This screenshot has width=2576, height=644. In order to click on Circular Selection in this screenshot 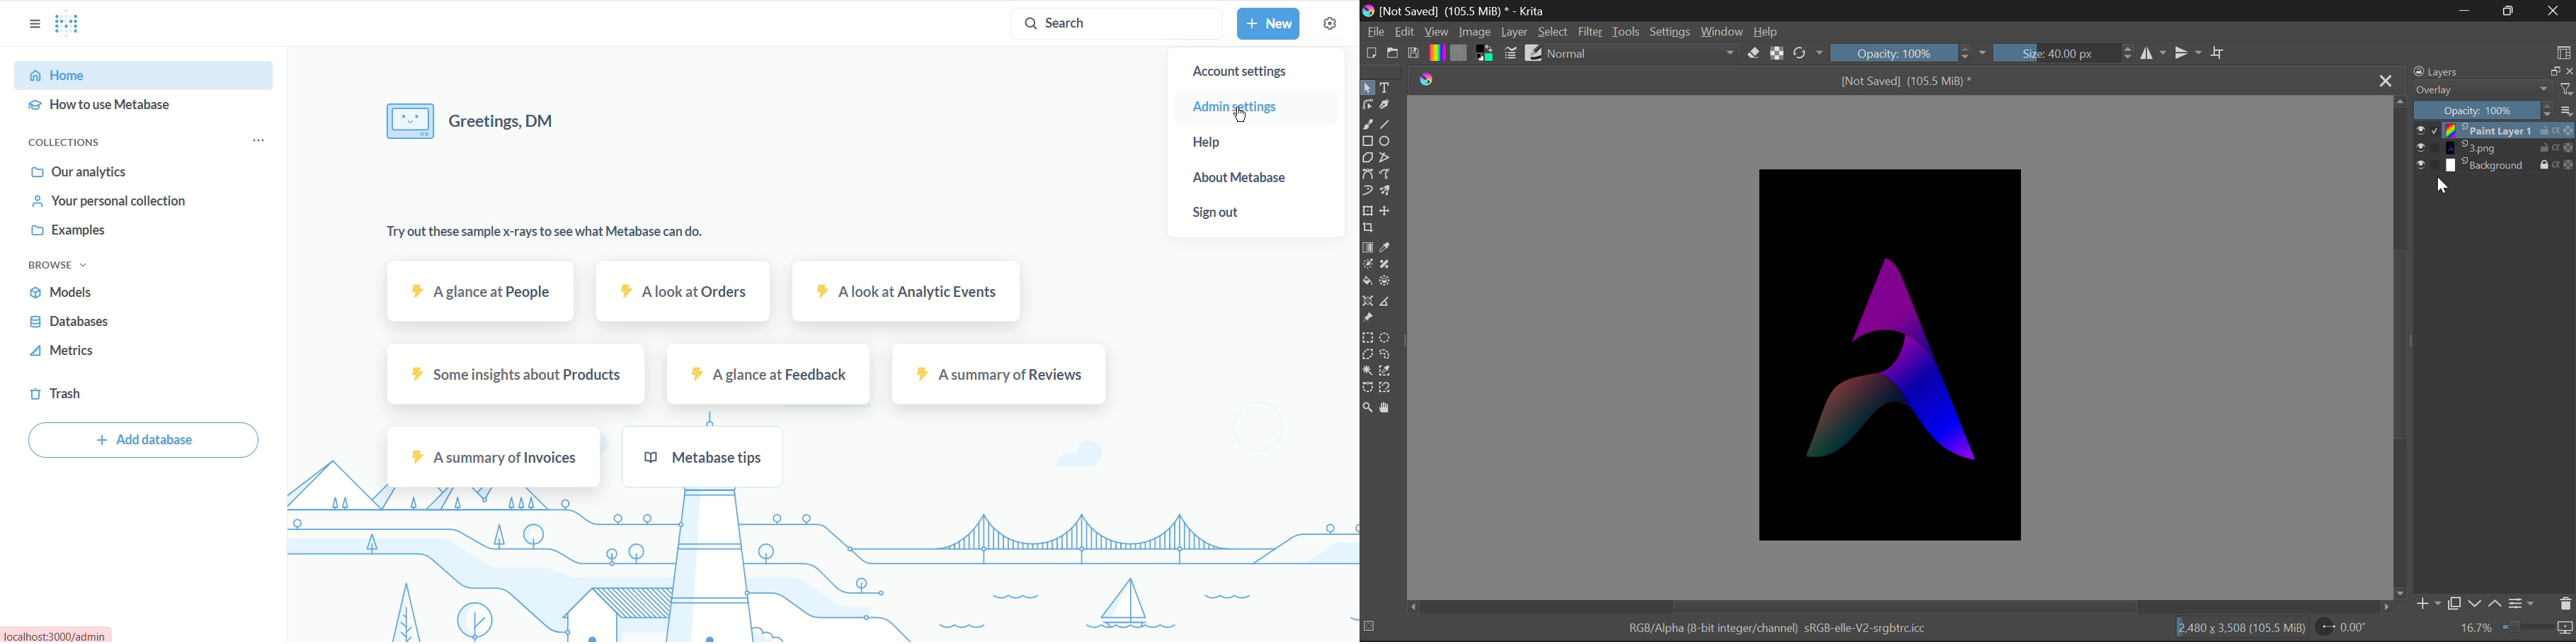, I will do `click(1387, 337)`.